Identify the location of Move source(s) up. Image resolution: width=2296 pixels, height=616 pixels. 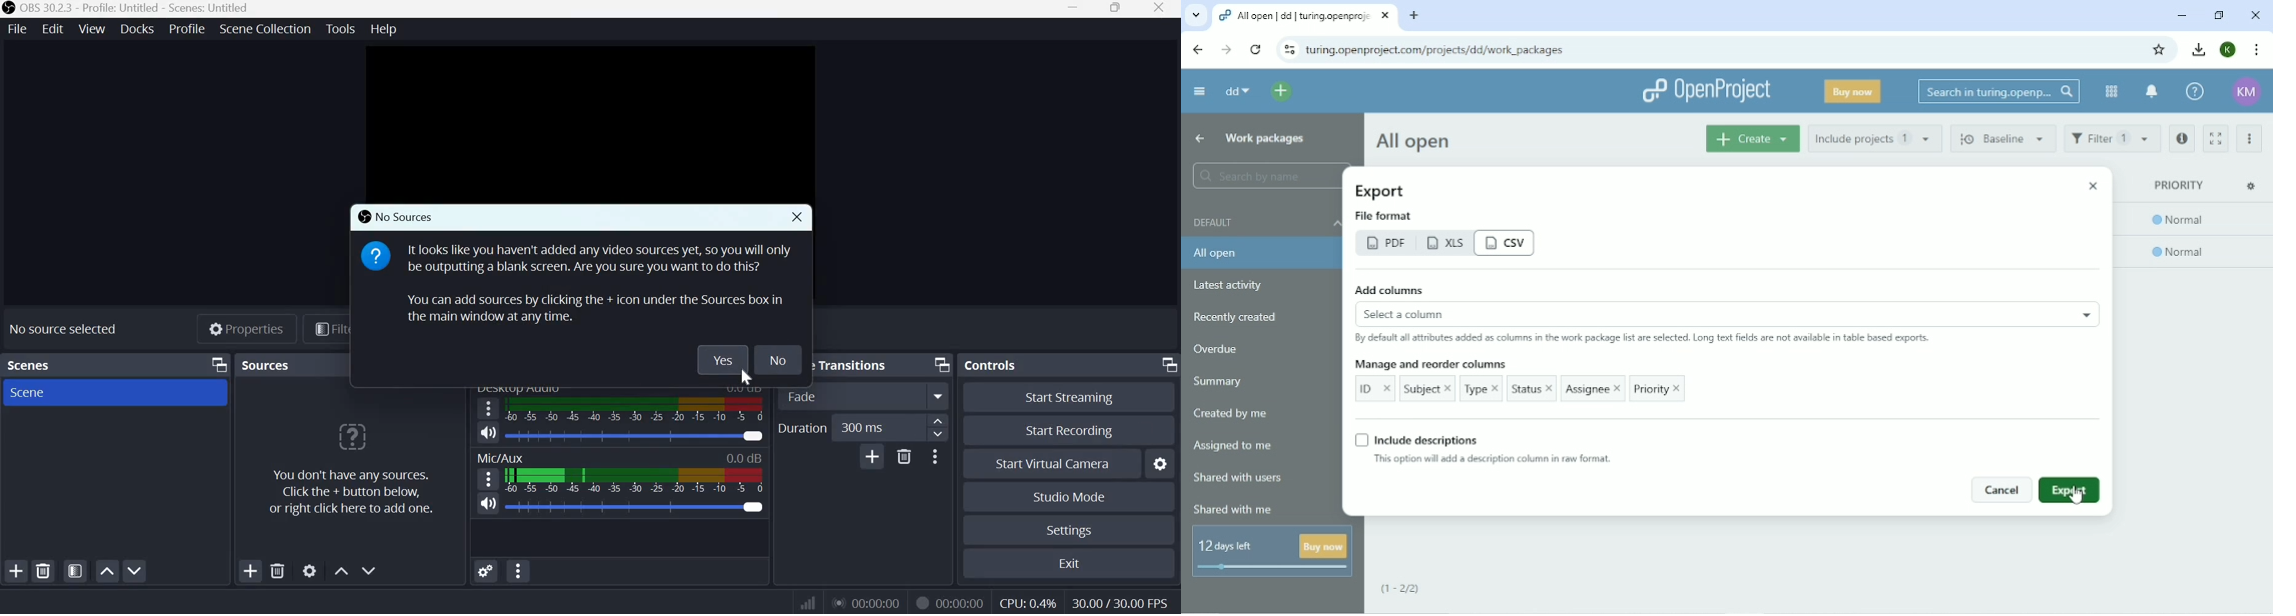
(342, 570).